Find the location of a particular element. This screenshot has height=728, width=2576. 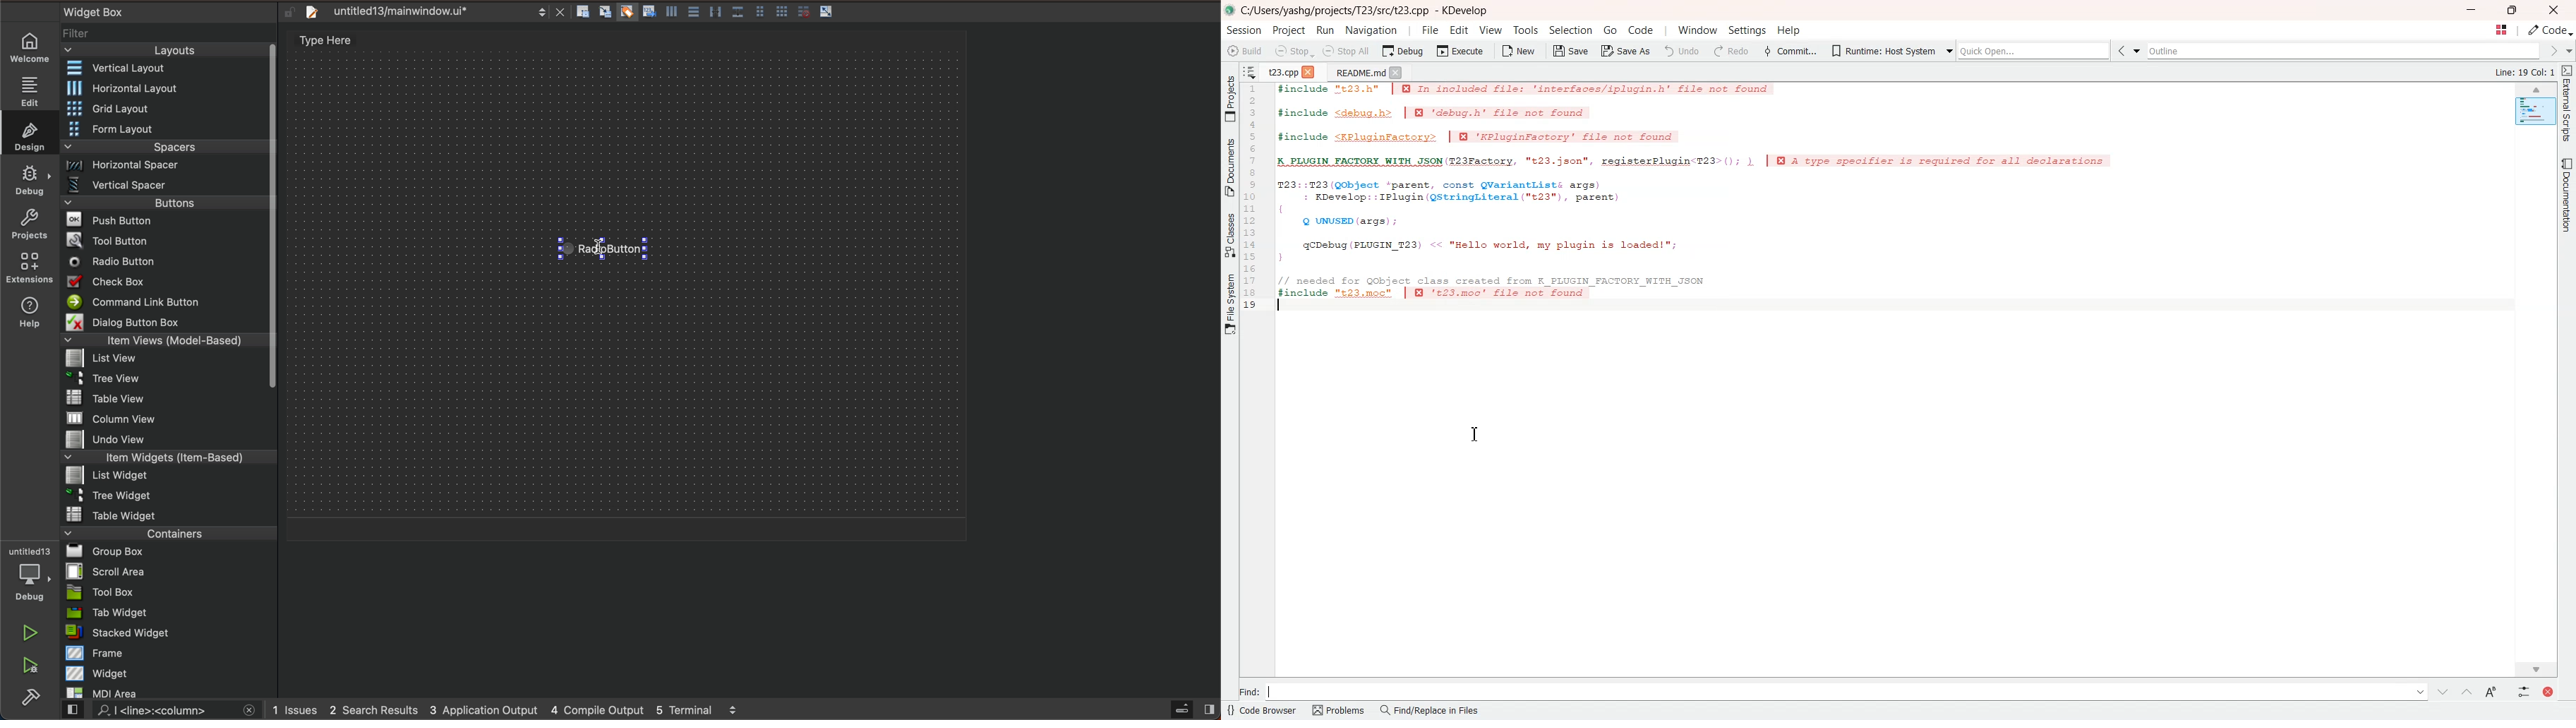

Scroll down is located at coordinates (2536, 667).